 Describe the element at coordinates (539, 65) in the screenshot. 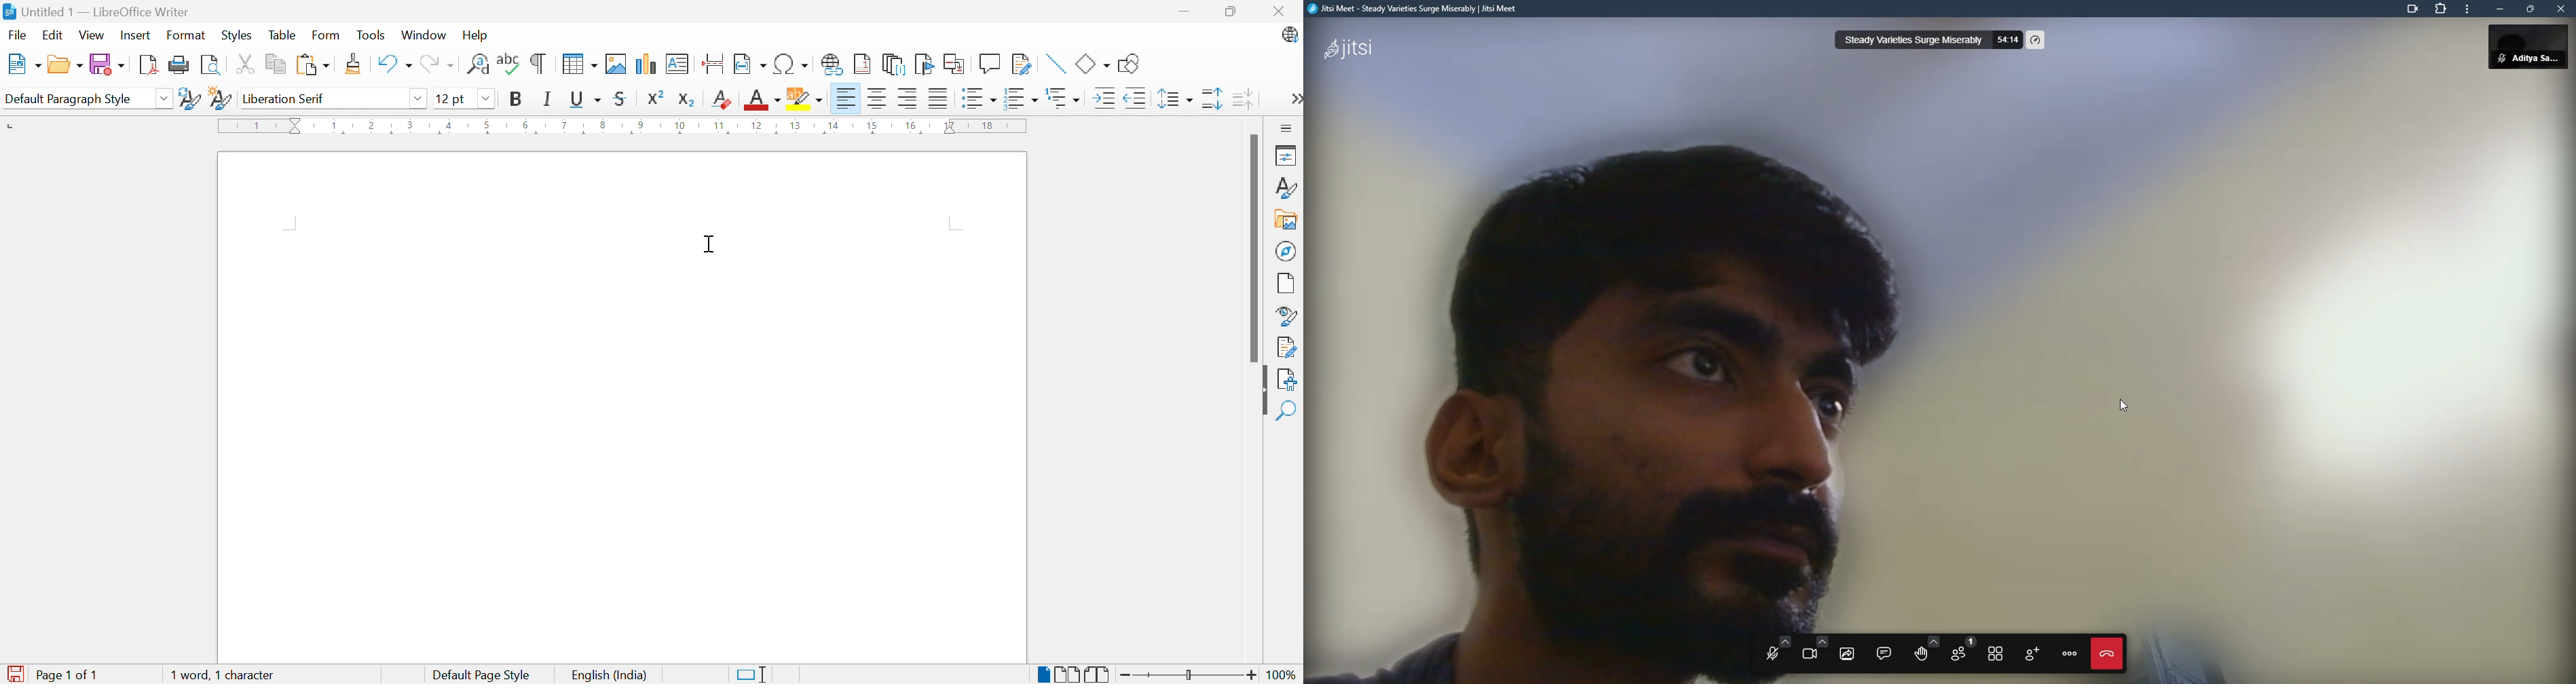

I see `Toggle Formatting Marks` at that location.